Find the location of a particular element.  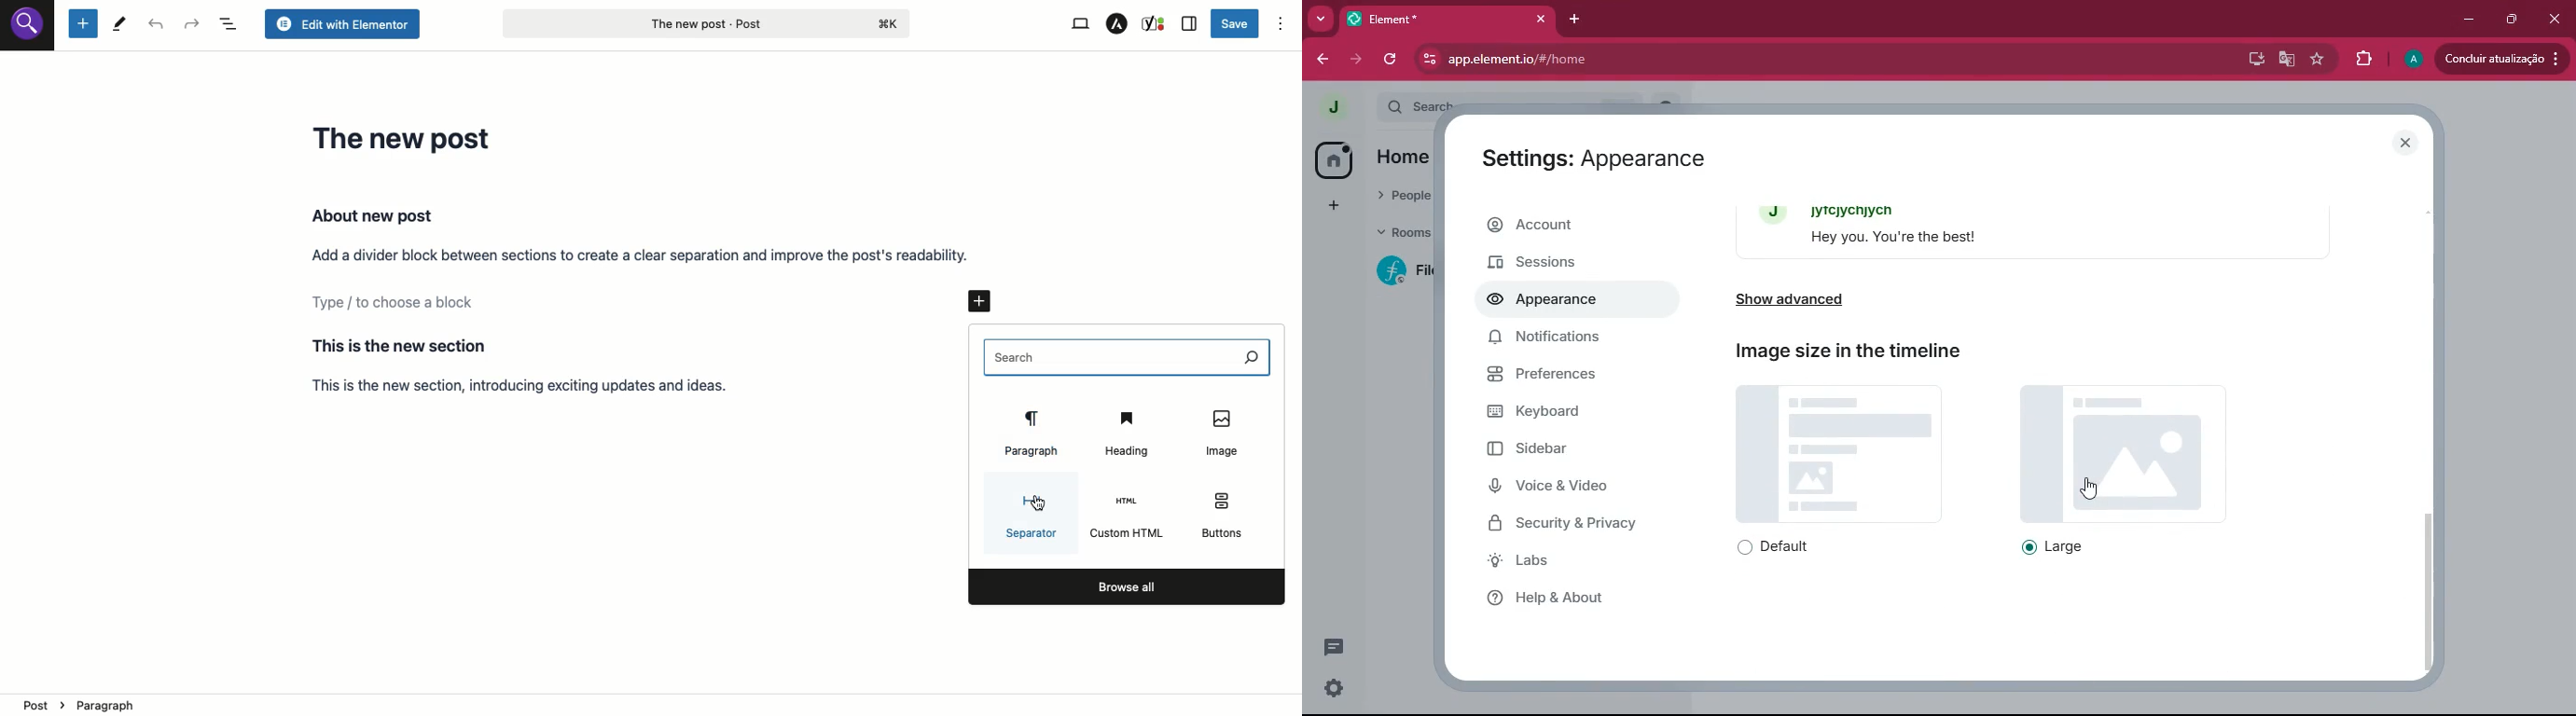

settings is located at coordinates (1333, 687).